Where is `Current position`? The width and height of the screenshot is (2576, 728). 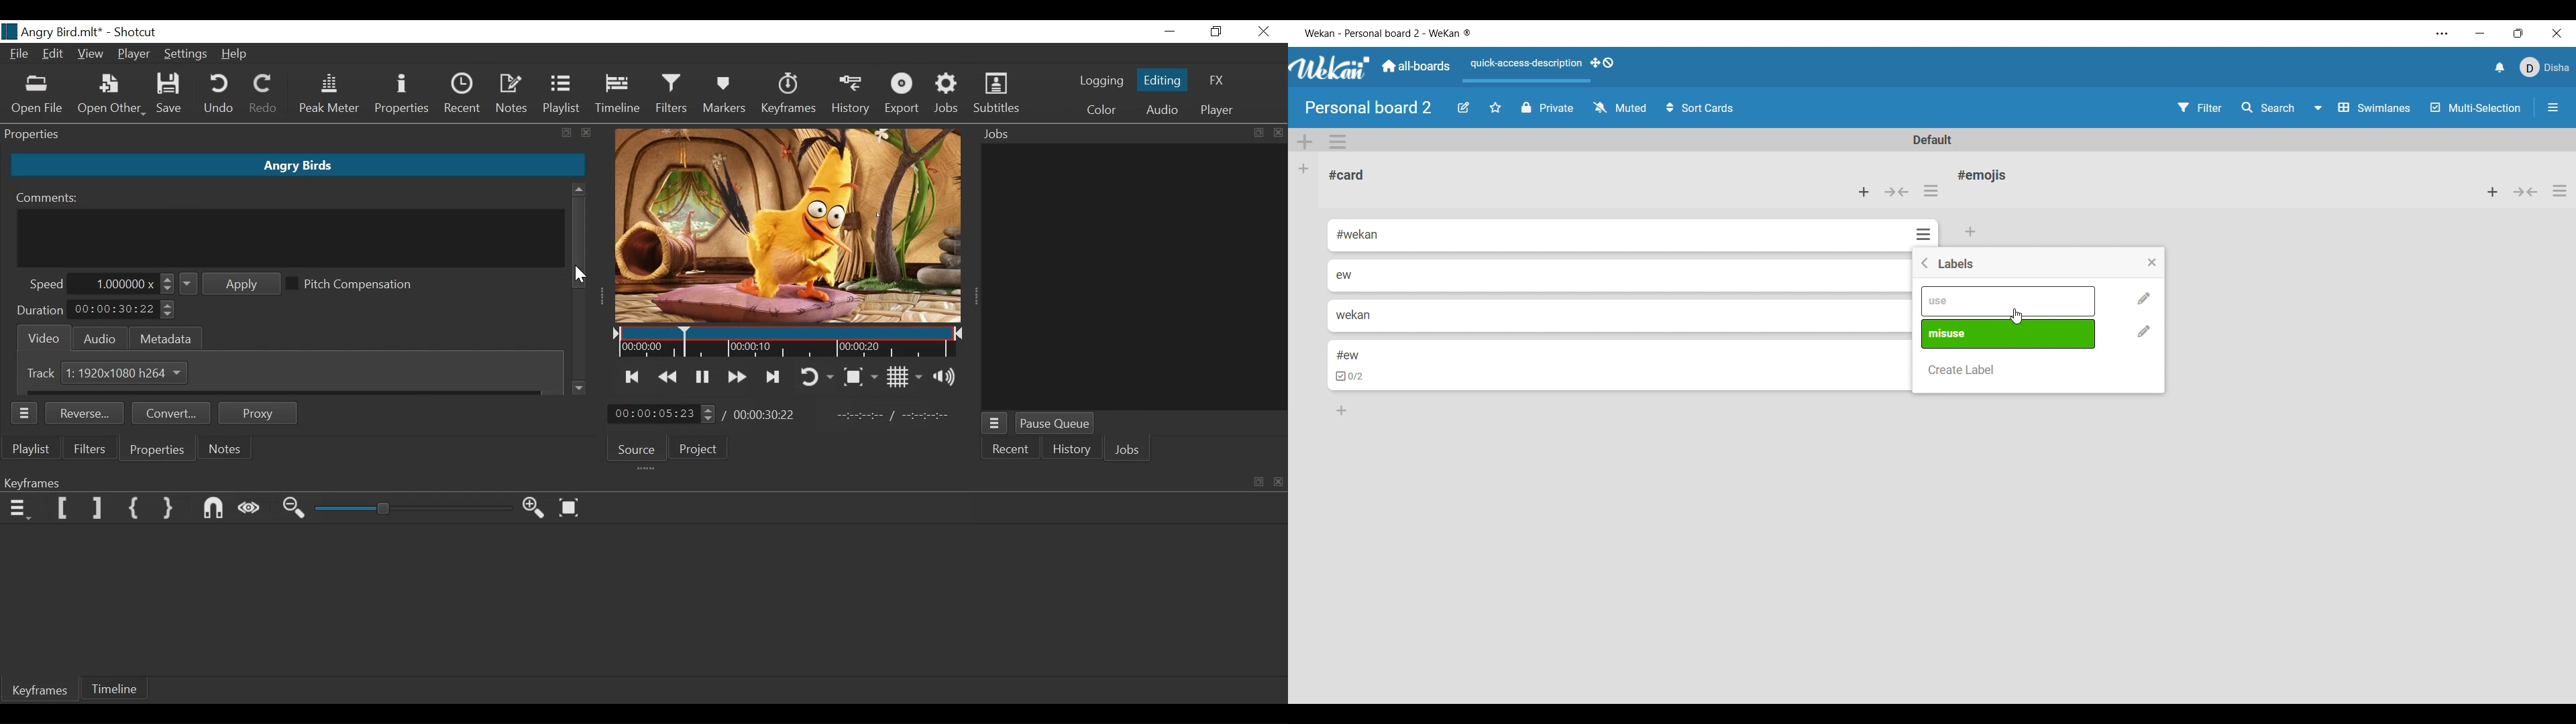
Current position is located at coordinates (663, 414).